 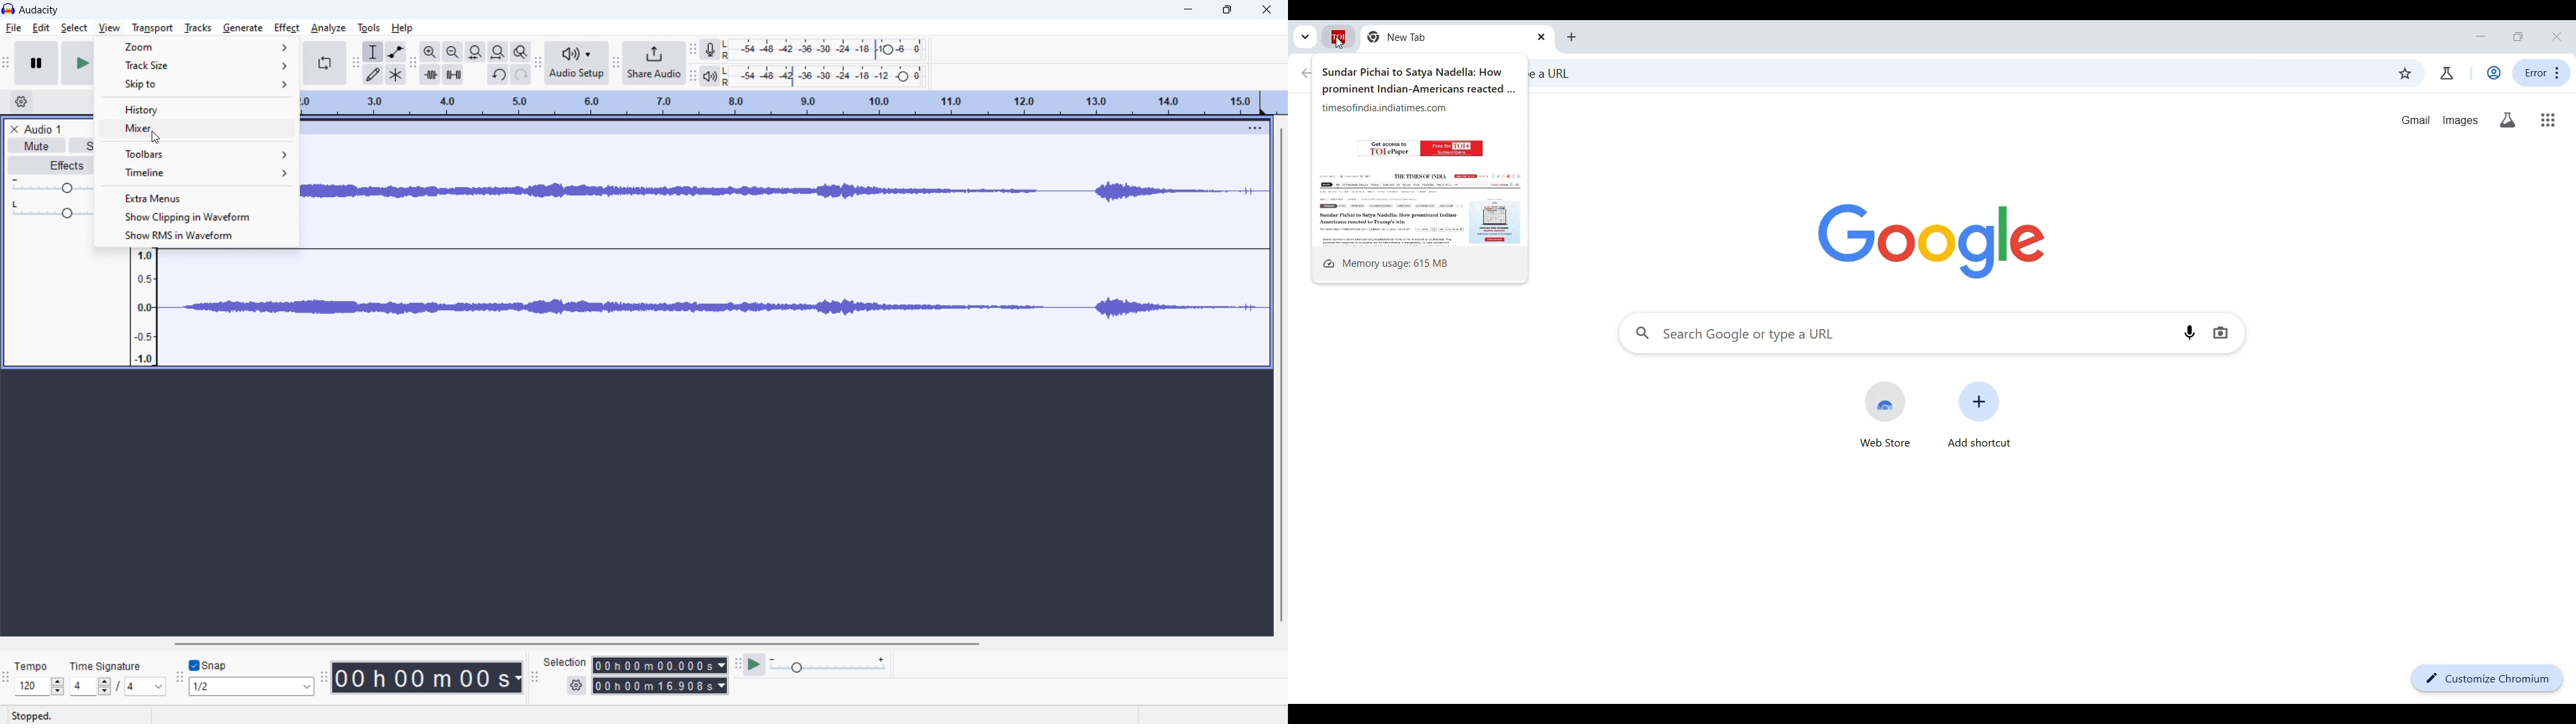 What do you see at coordinates (775, 122) in the screenshot?
I see `hold to move` at bounding box center [775, 122].